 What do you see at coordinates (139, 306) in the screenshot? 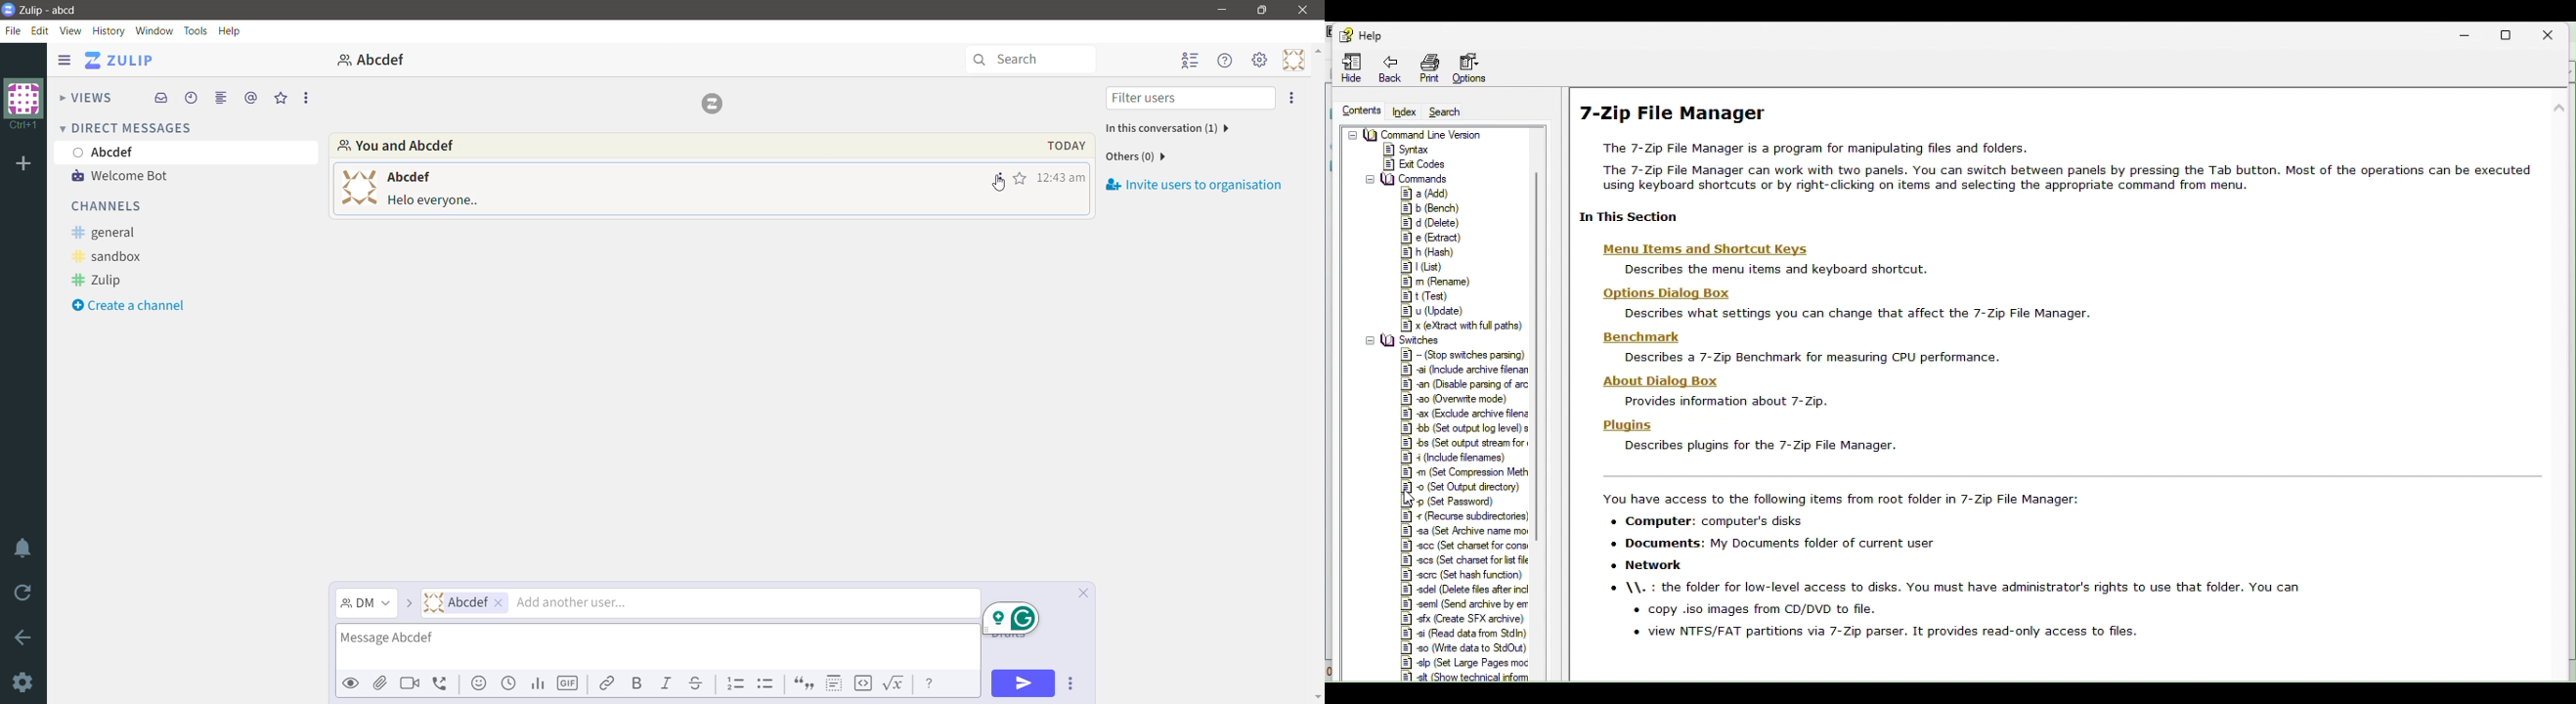
I see `Create a channel` at bounding box center [139, 306].